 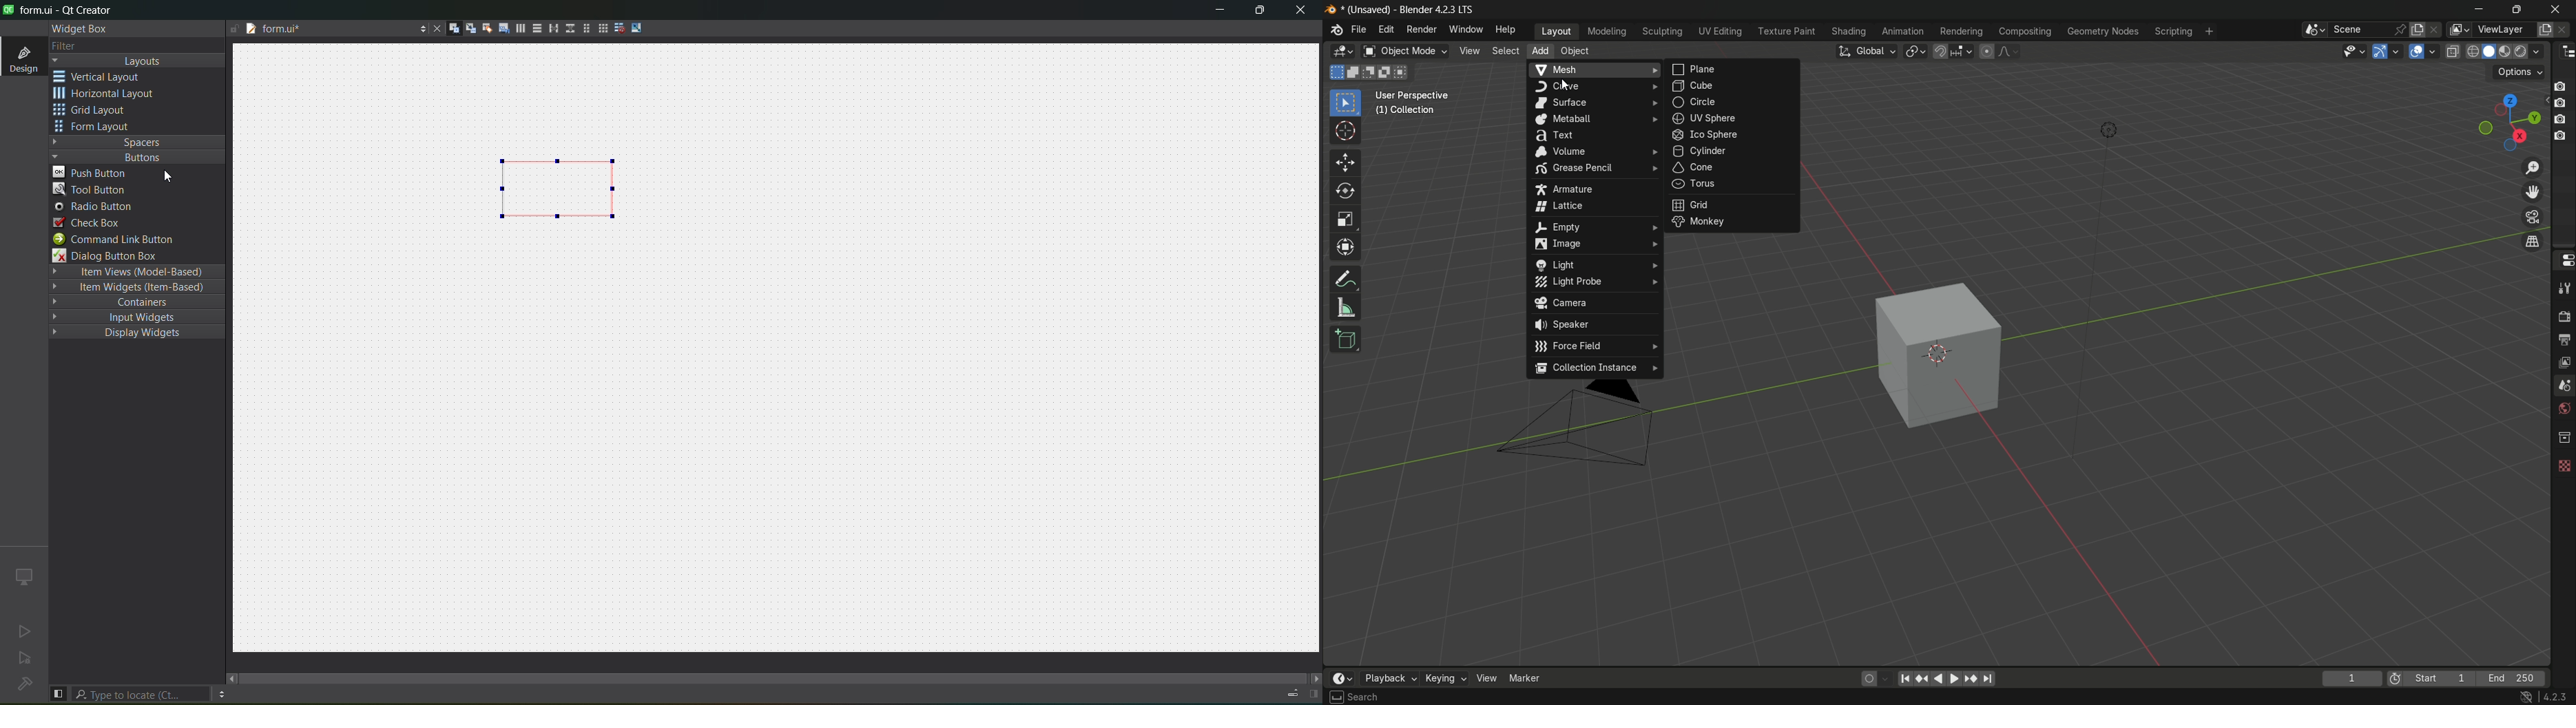 I want to click on world, so click(x=2563, y=410).